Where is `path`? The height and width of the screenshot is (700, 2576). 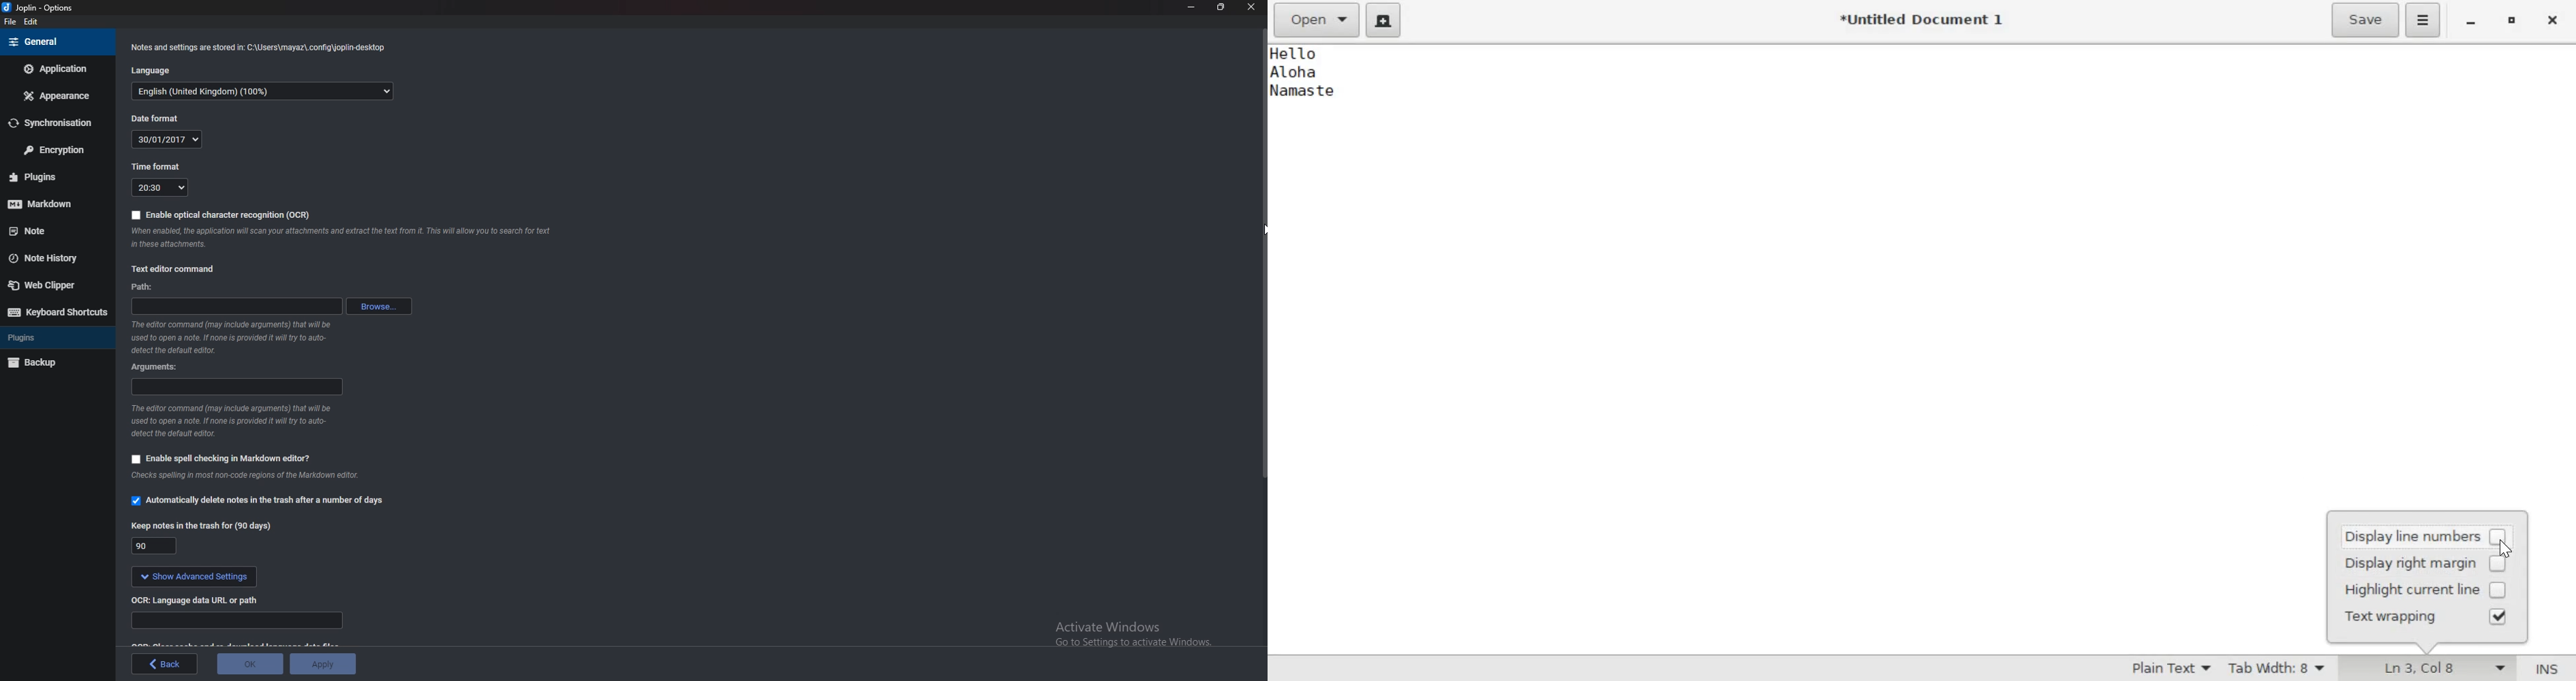 path is located at coordinates (236, 307).